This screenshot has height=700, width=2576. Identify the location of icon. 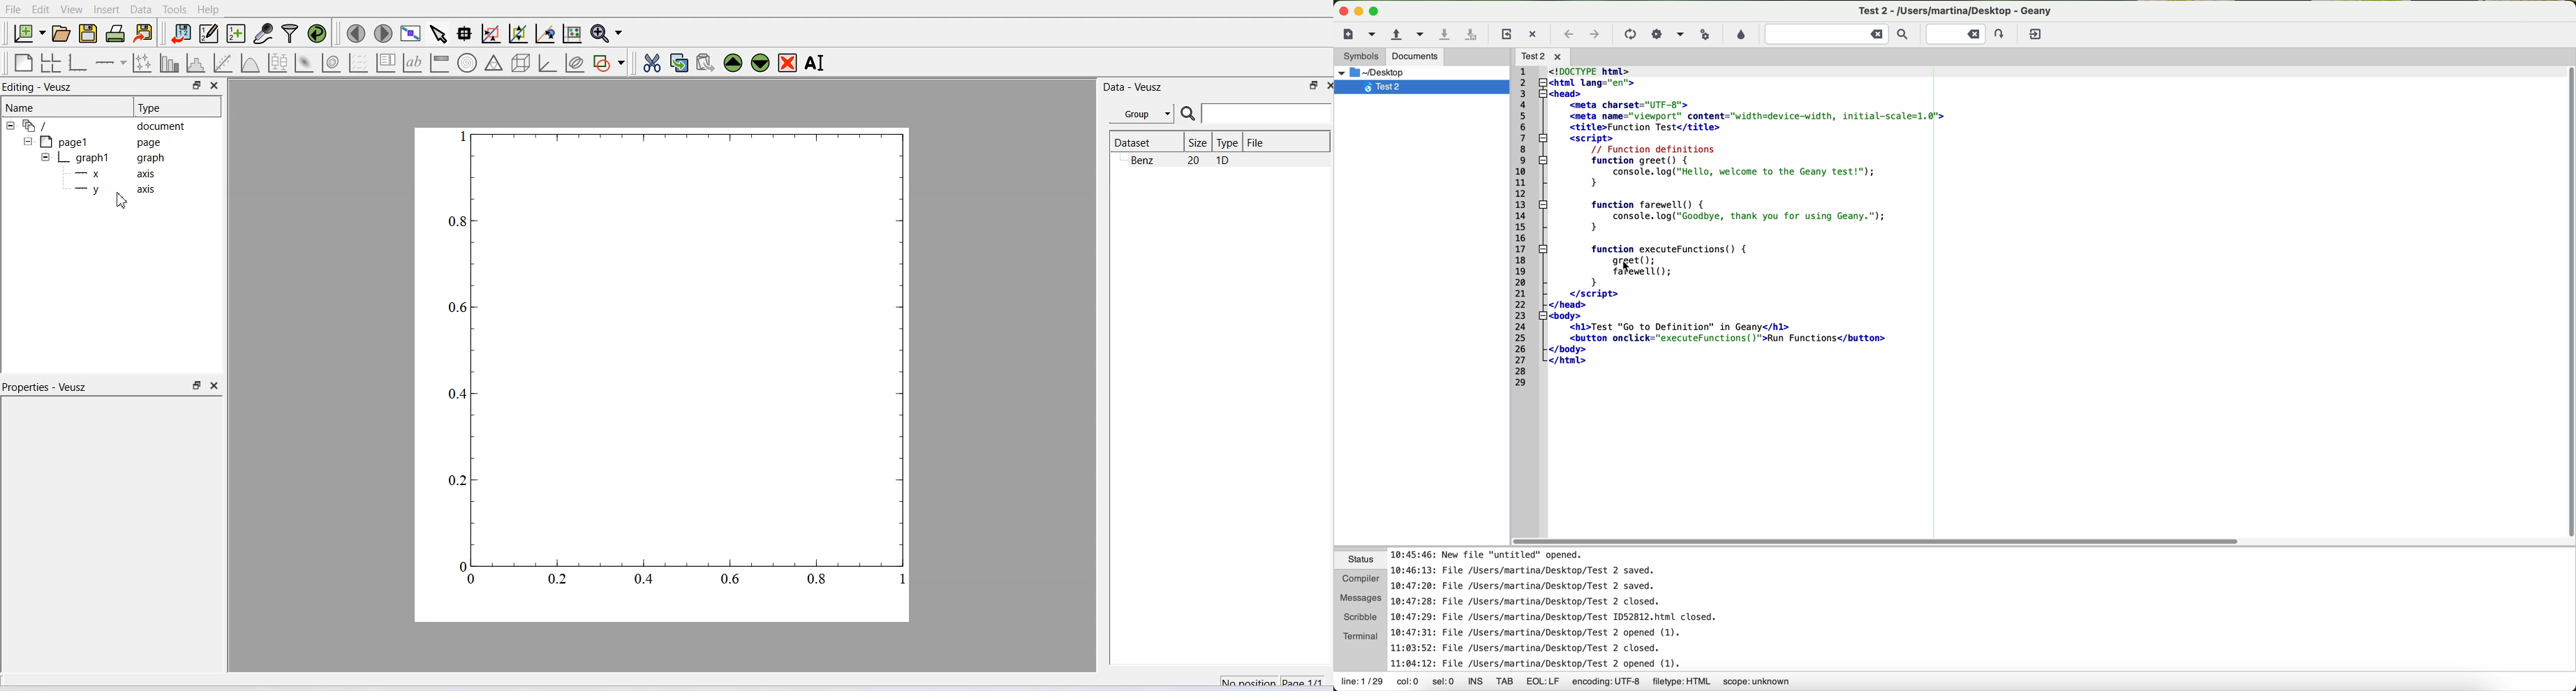
(1629, 35).